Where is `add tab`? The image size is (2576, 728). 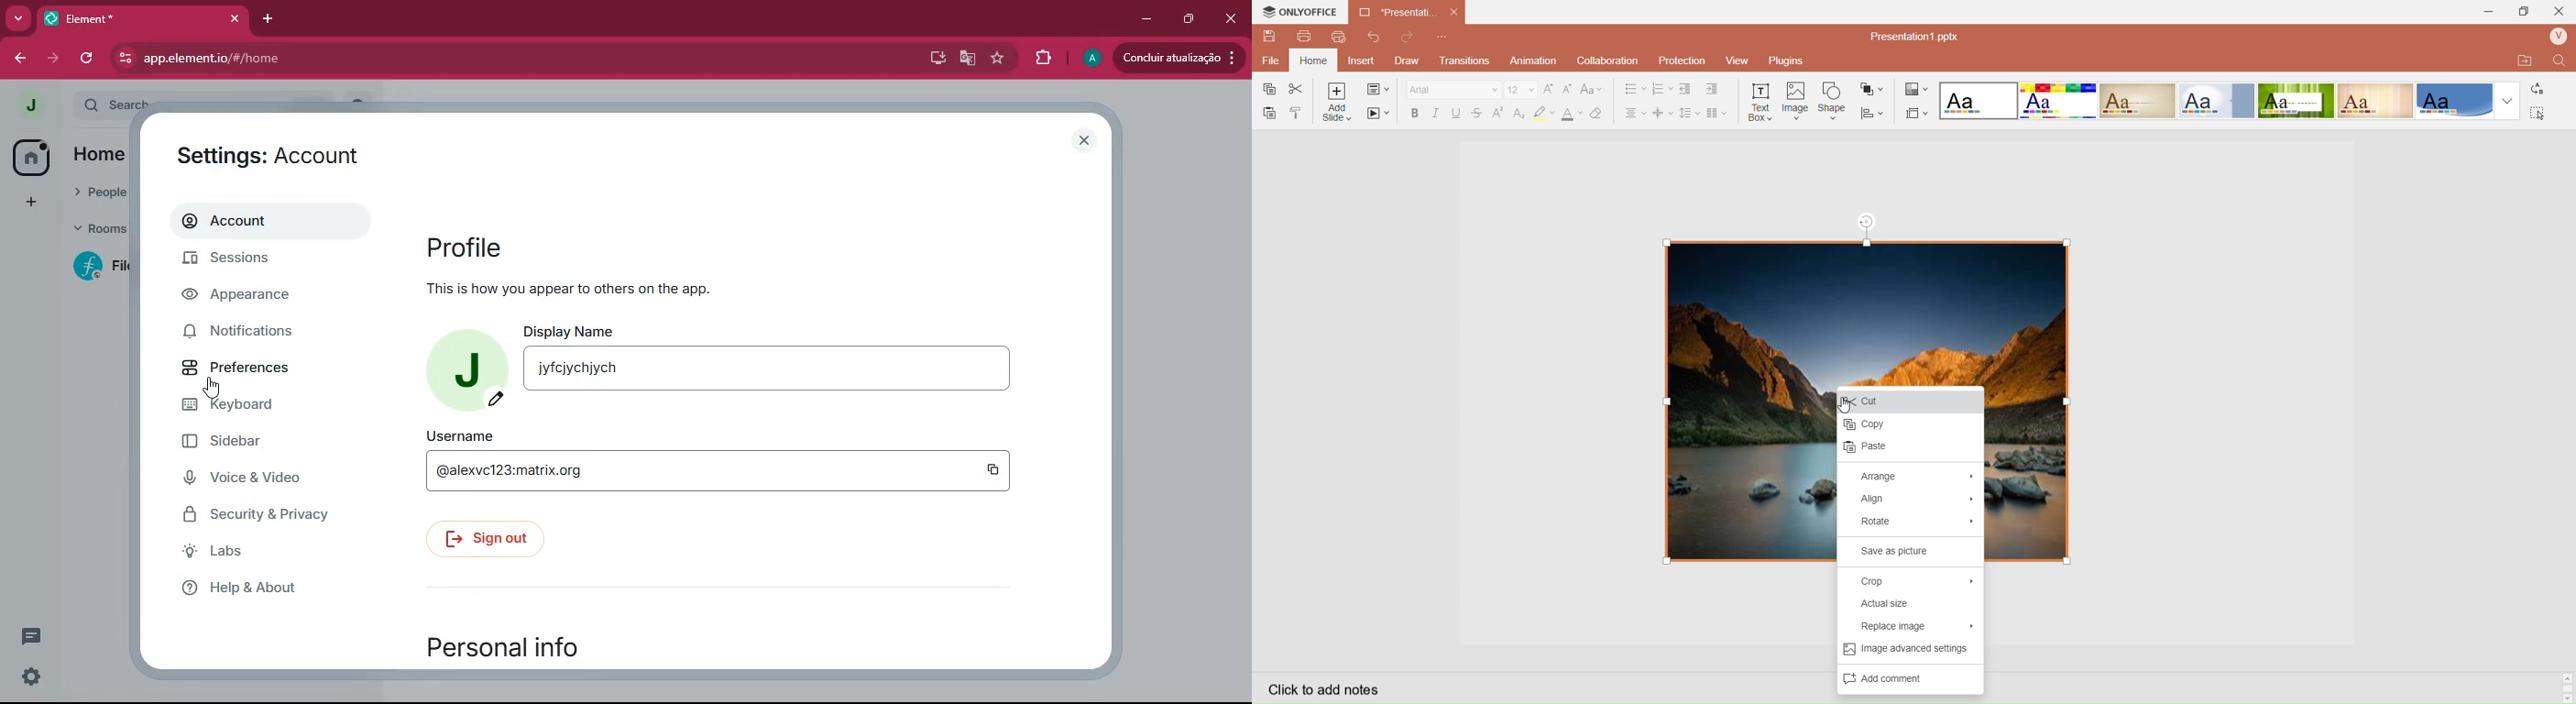 add tab is located at coordinates (264, 18).